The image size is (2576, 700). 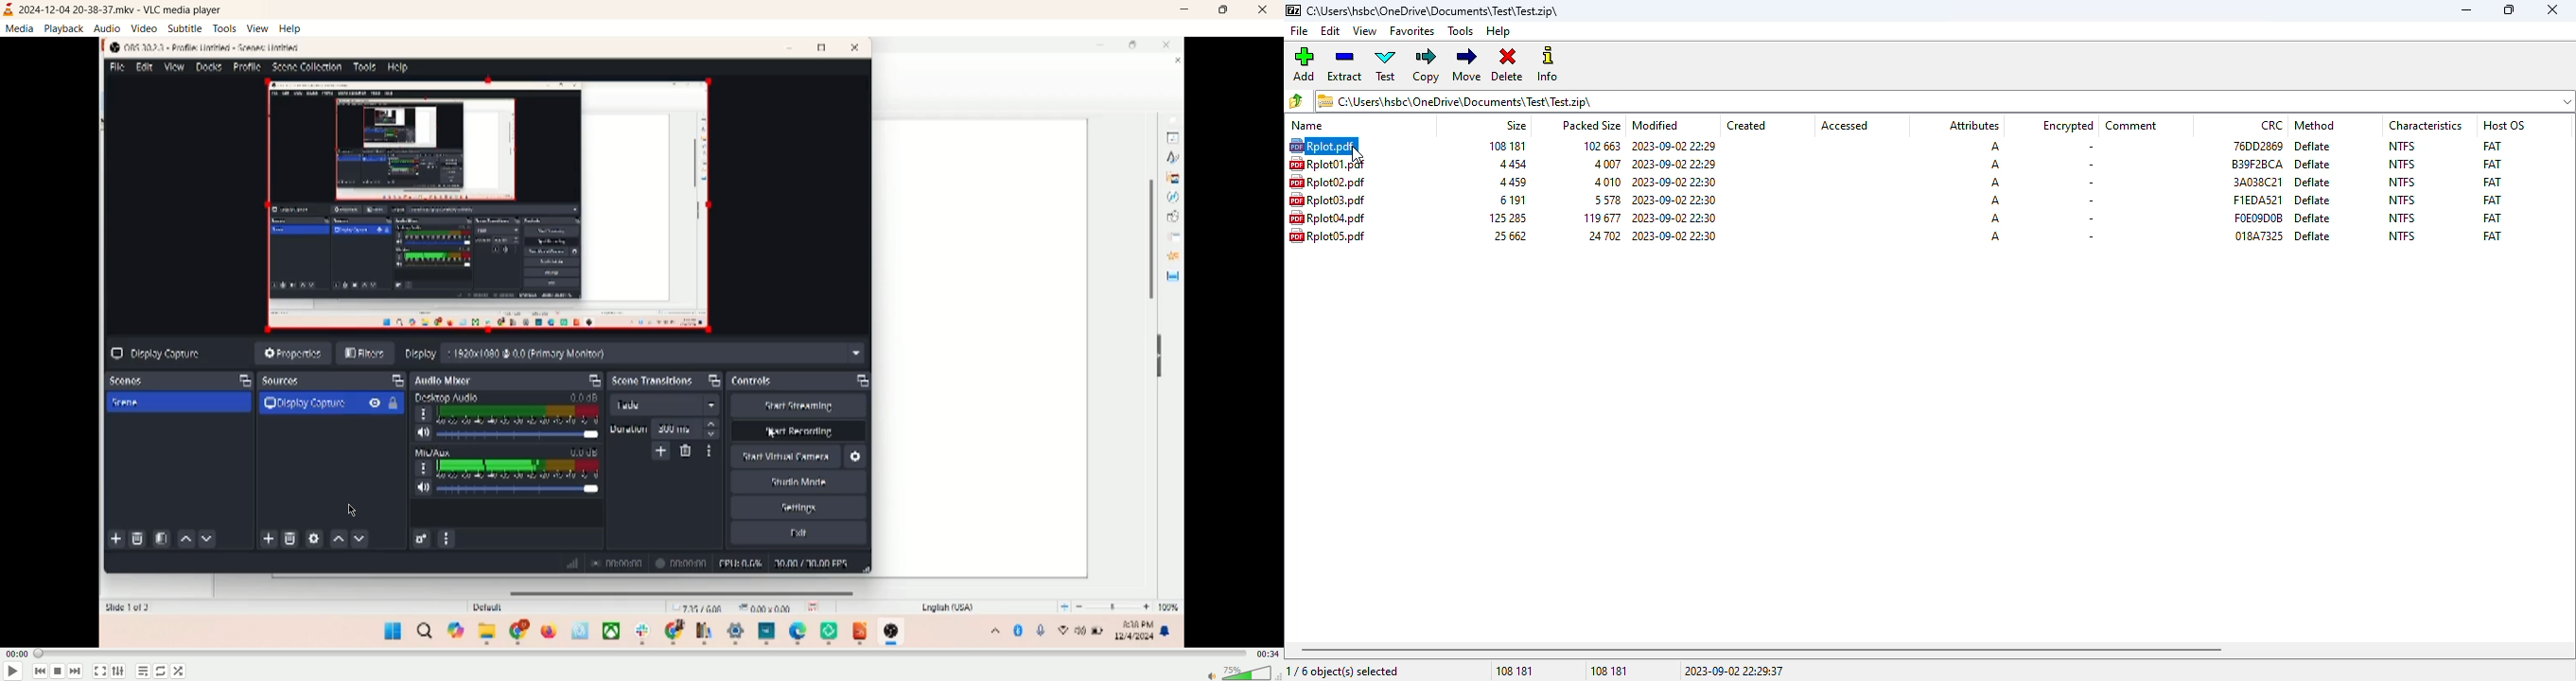 I want to click on NTFS, so click(x=2403, y=218).